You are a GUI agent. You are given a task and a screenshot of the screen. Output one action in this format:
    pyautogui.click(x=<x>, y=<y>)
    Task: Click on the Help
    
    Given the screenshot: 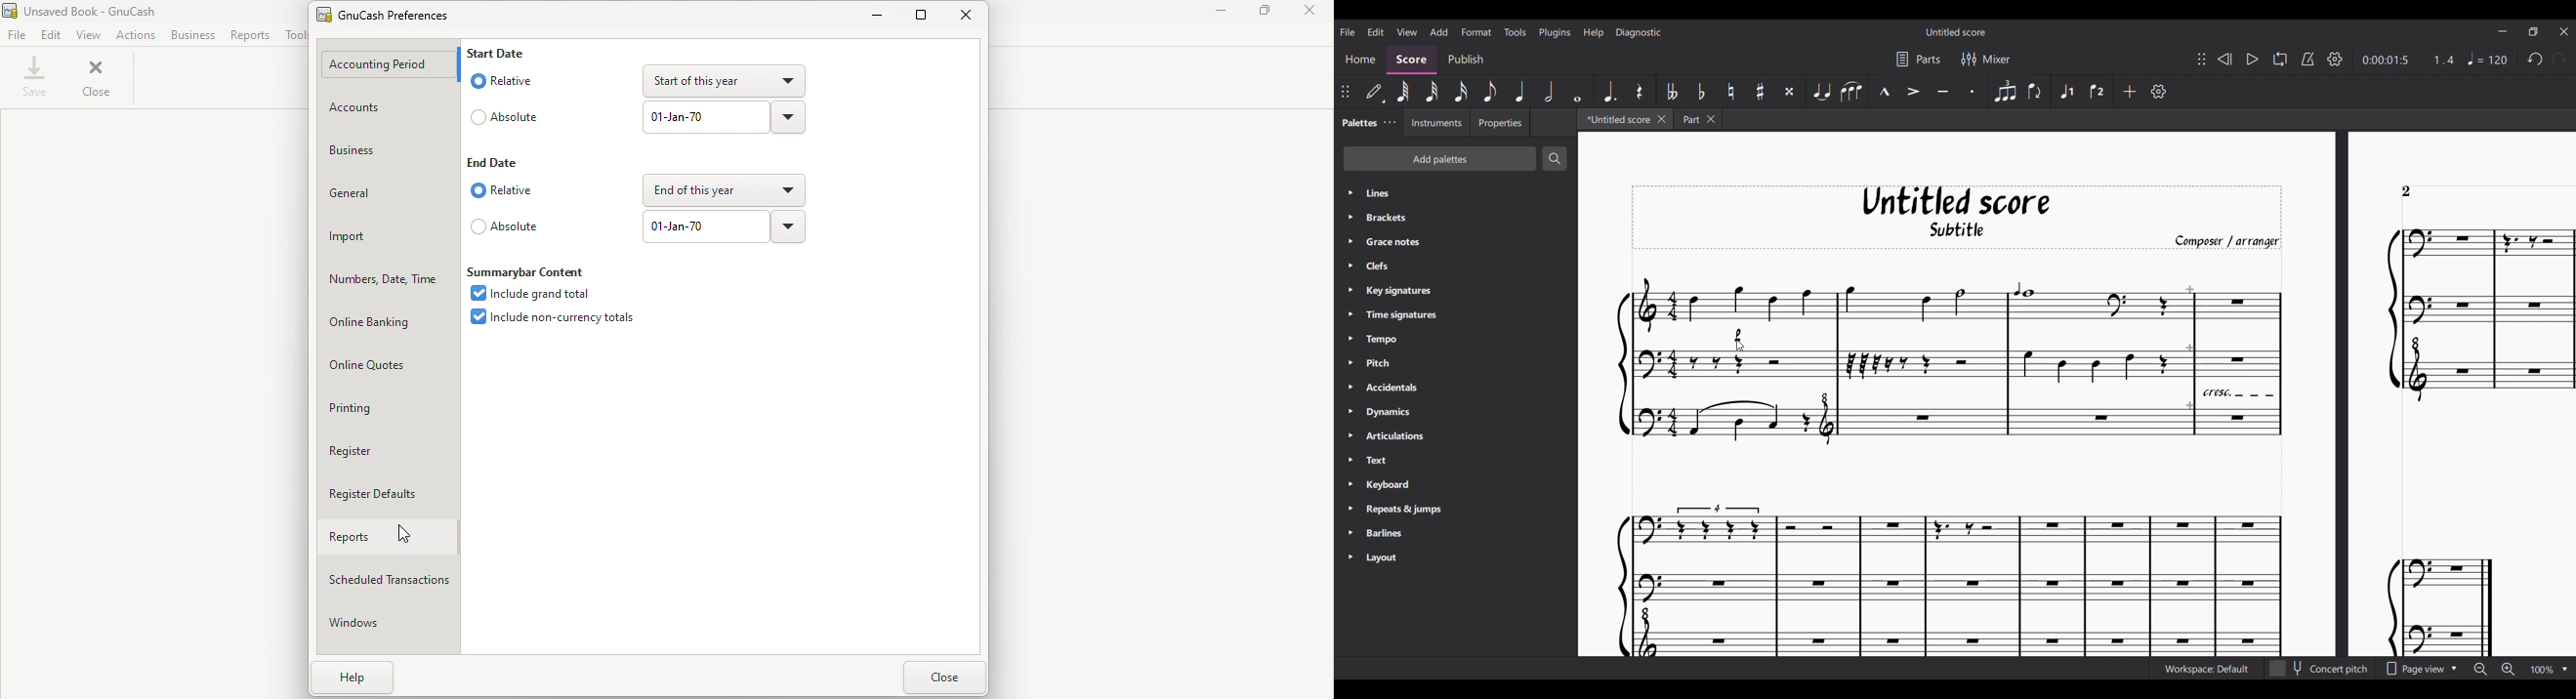 What is the action you would take?
    pyautogui.click(x=365, y=678)
    